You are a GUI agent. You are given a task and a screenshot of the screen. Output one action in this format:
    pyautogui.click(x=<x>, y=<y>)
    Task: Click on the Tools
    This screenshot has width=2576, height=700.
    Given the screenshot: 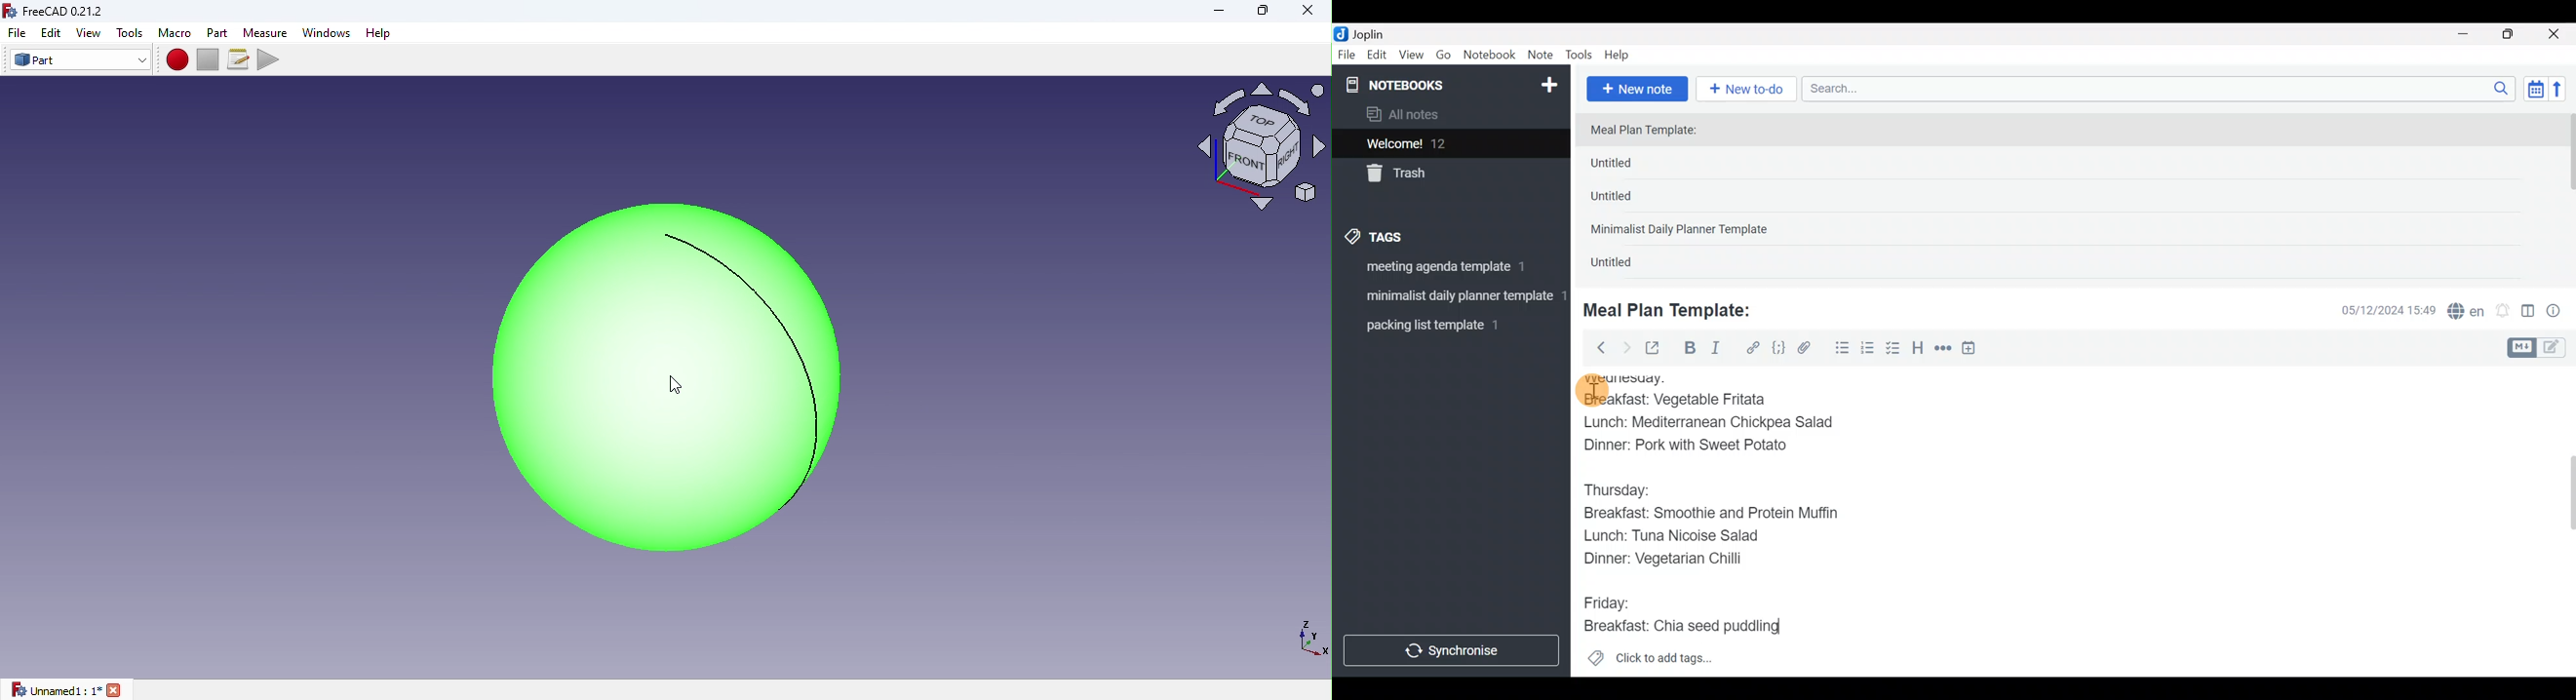 What is the action you would take?
    pyautogui.click(x=1579, y=56)
    